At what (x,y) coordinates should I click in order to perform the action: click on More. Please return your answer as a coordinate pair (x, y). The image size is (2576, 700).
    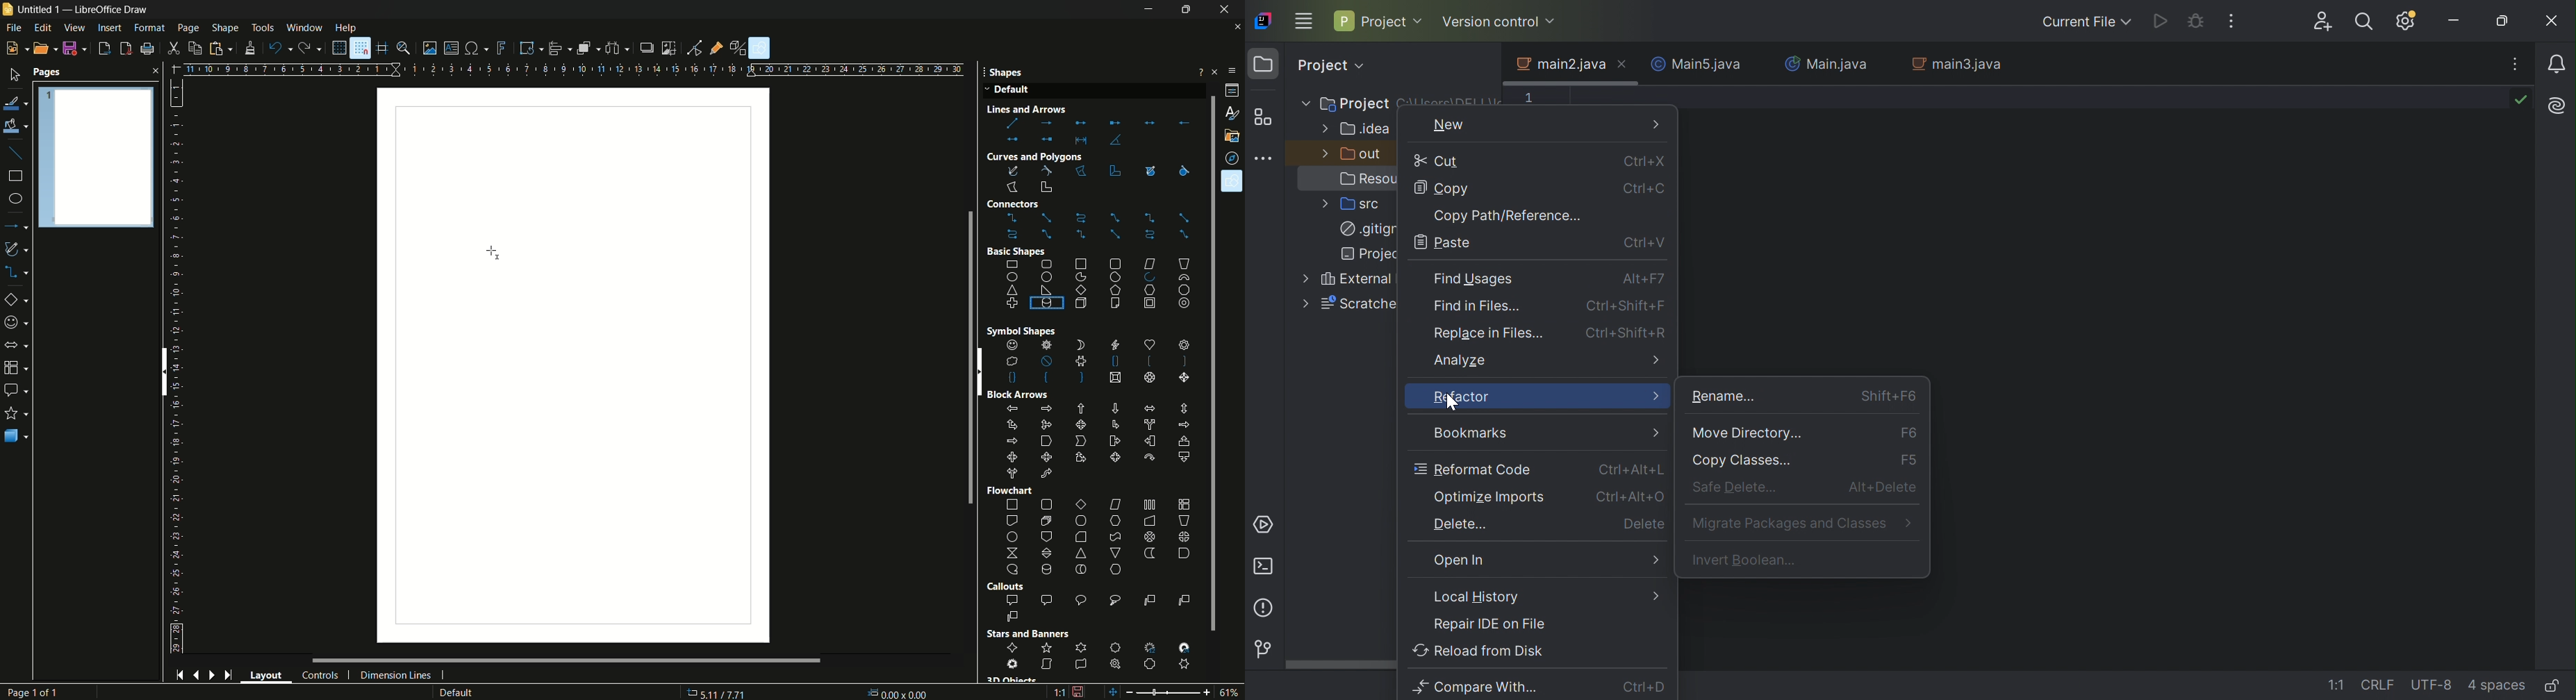
    Looking at the image, I should click on (1653, 396).